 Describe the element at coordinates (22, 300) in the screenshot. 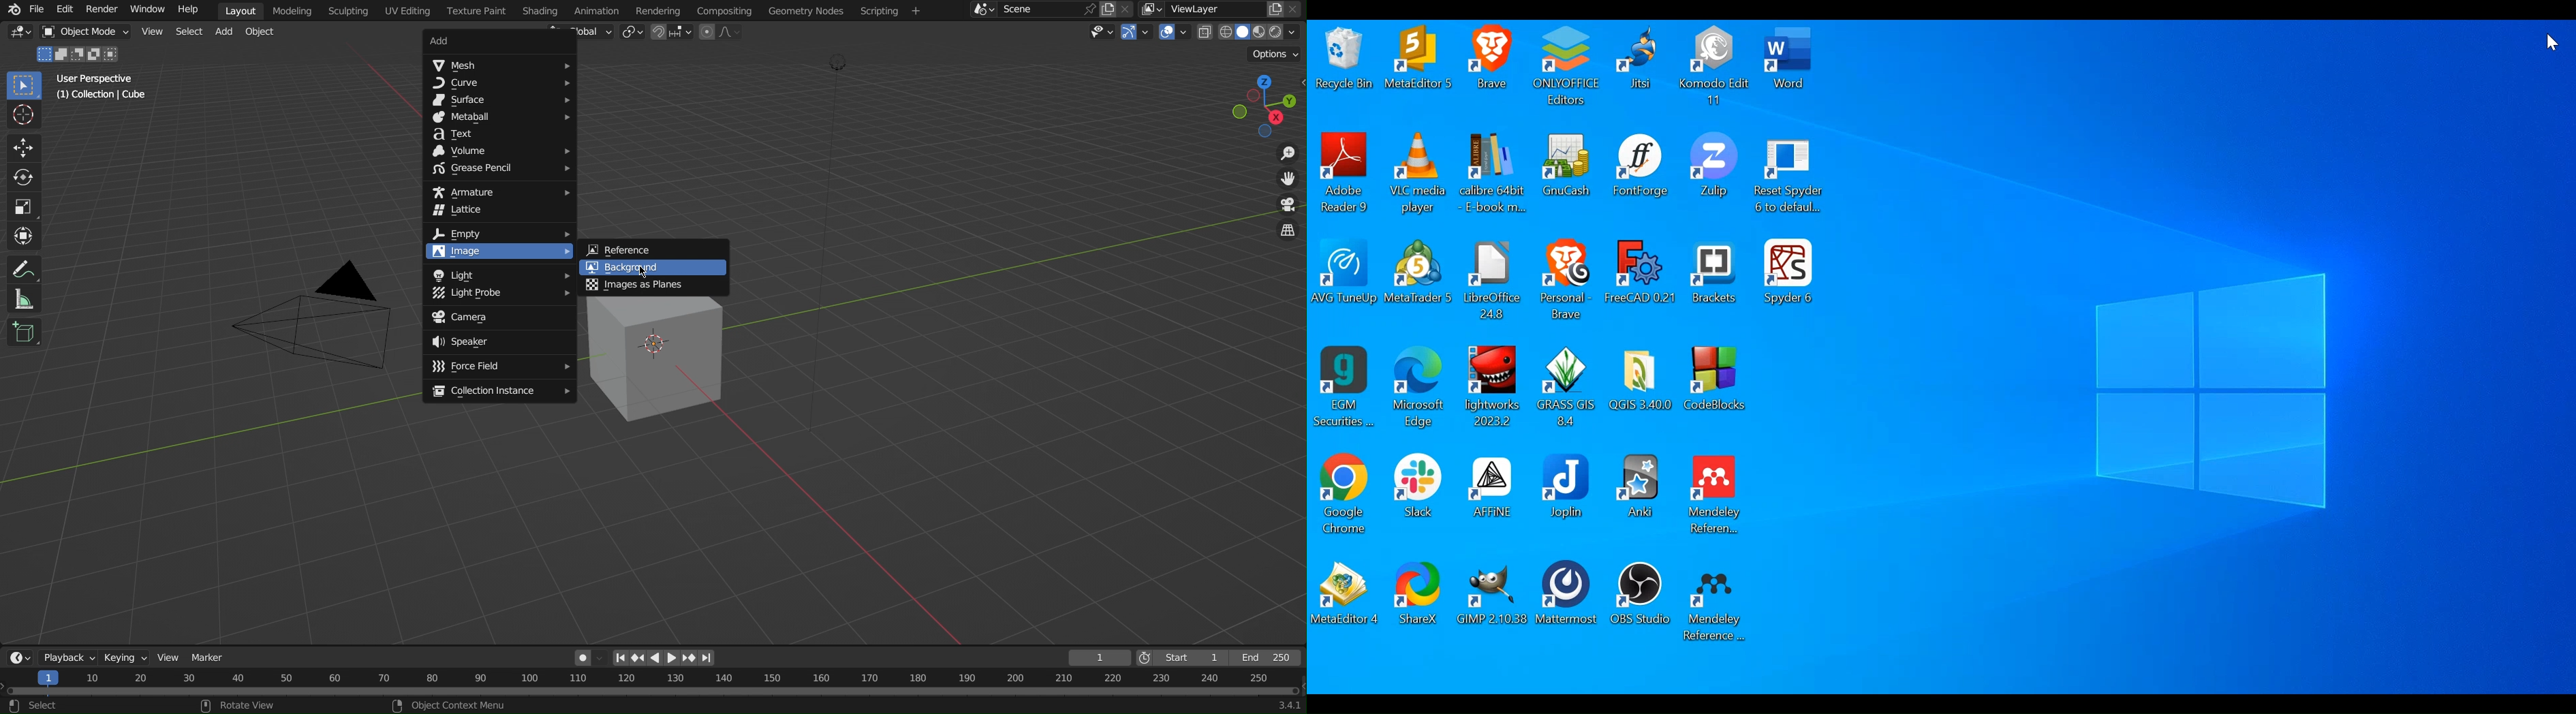

I see `Measure` at that location.